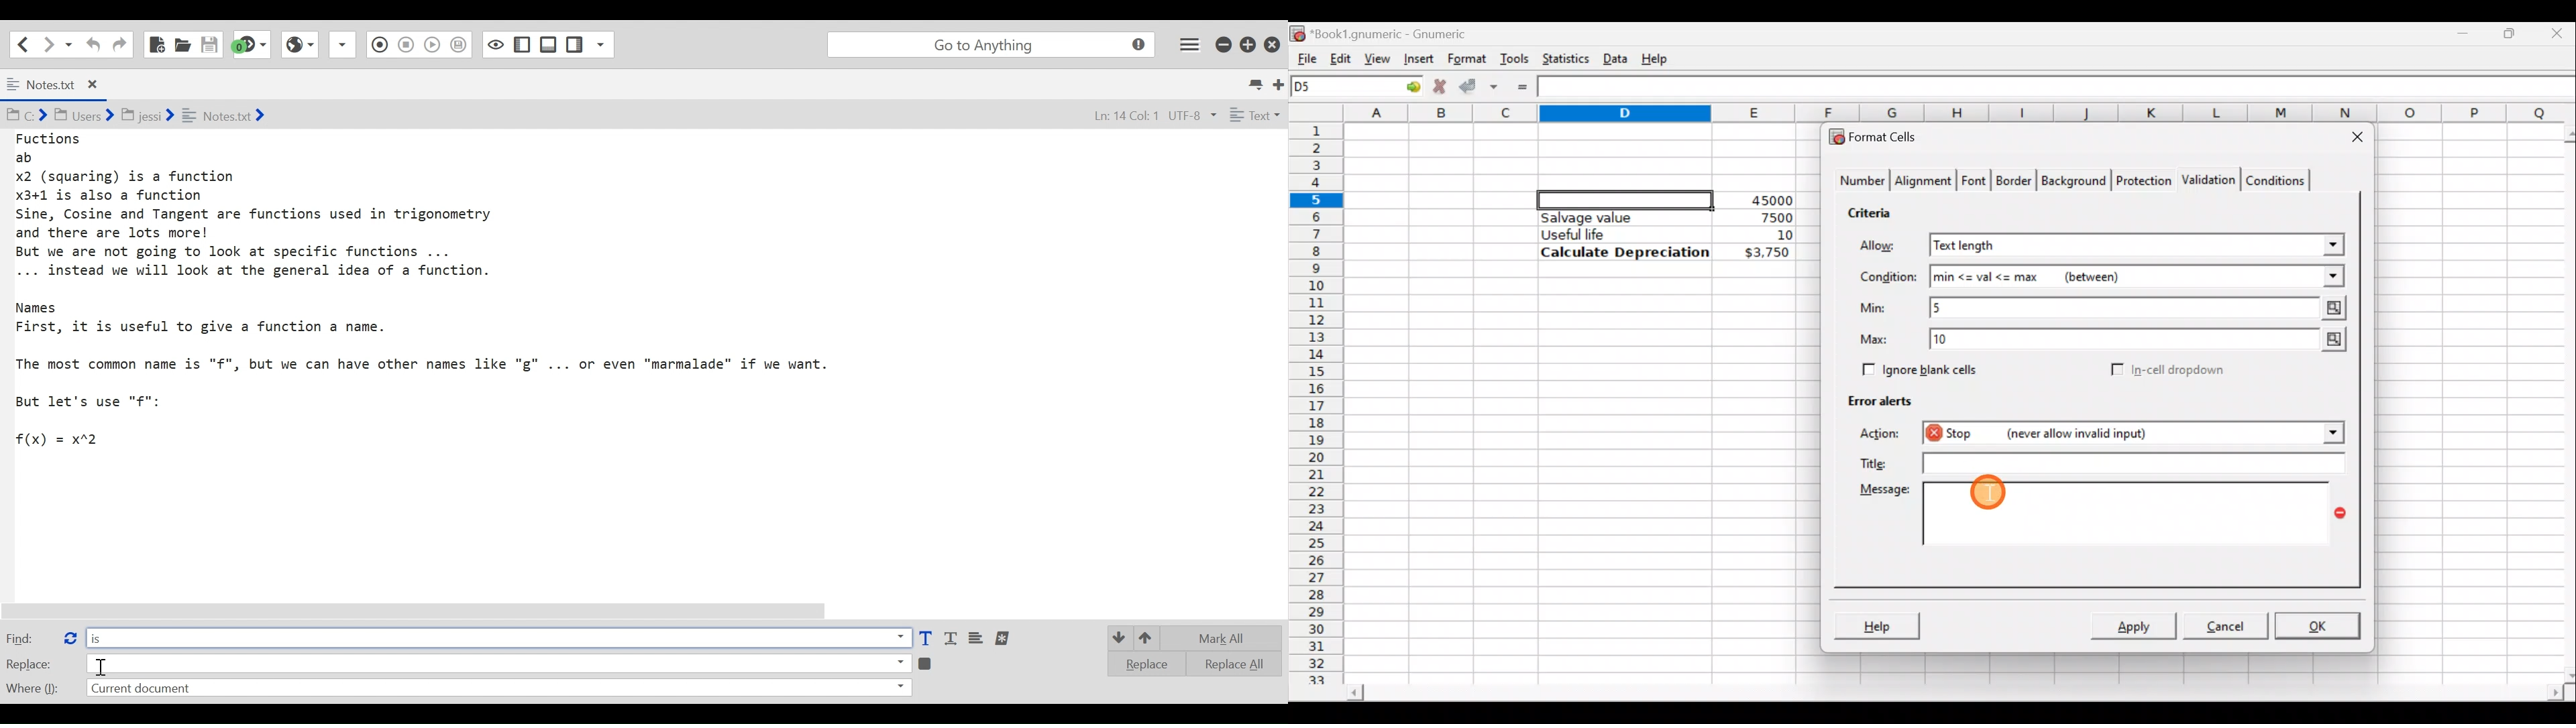  I want to click on 7500, so click(1755, 217).